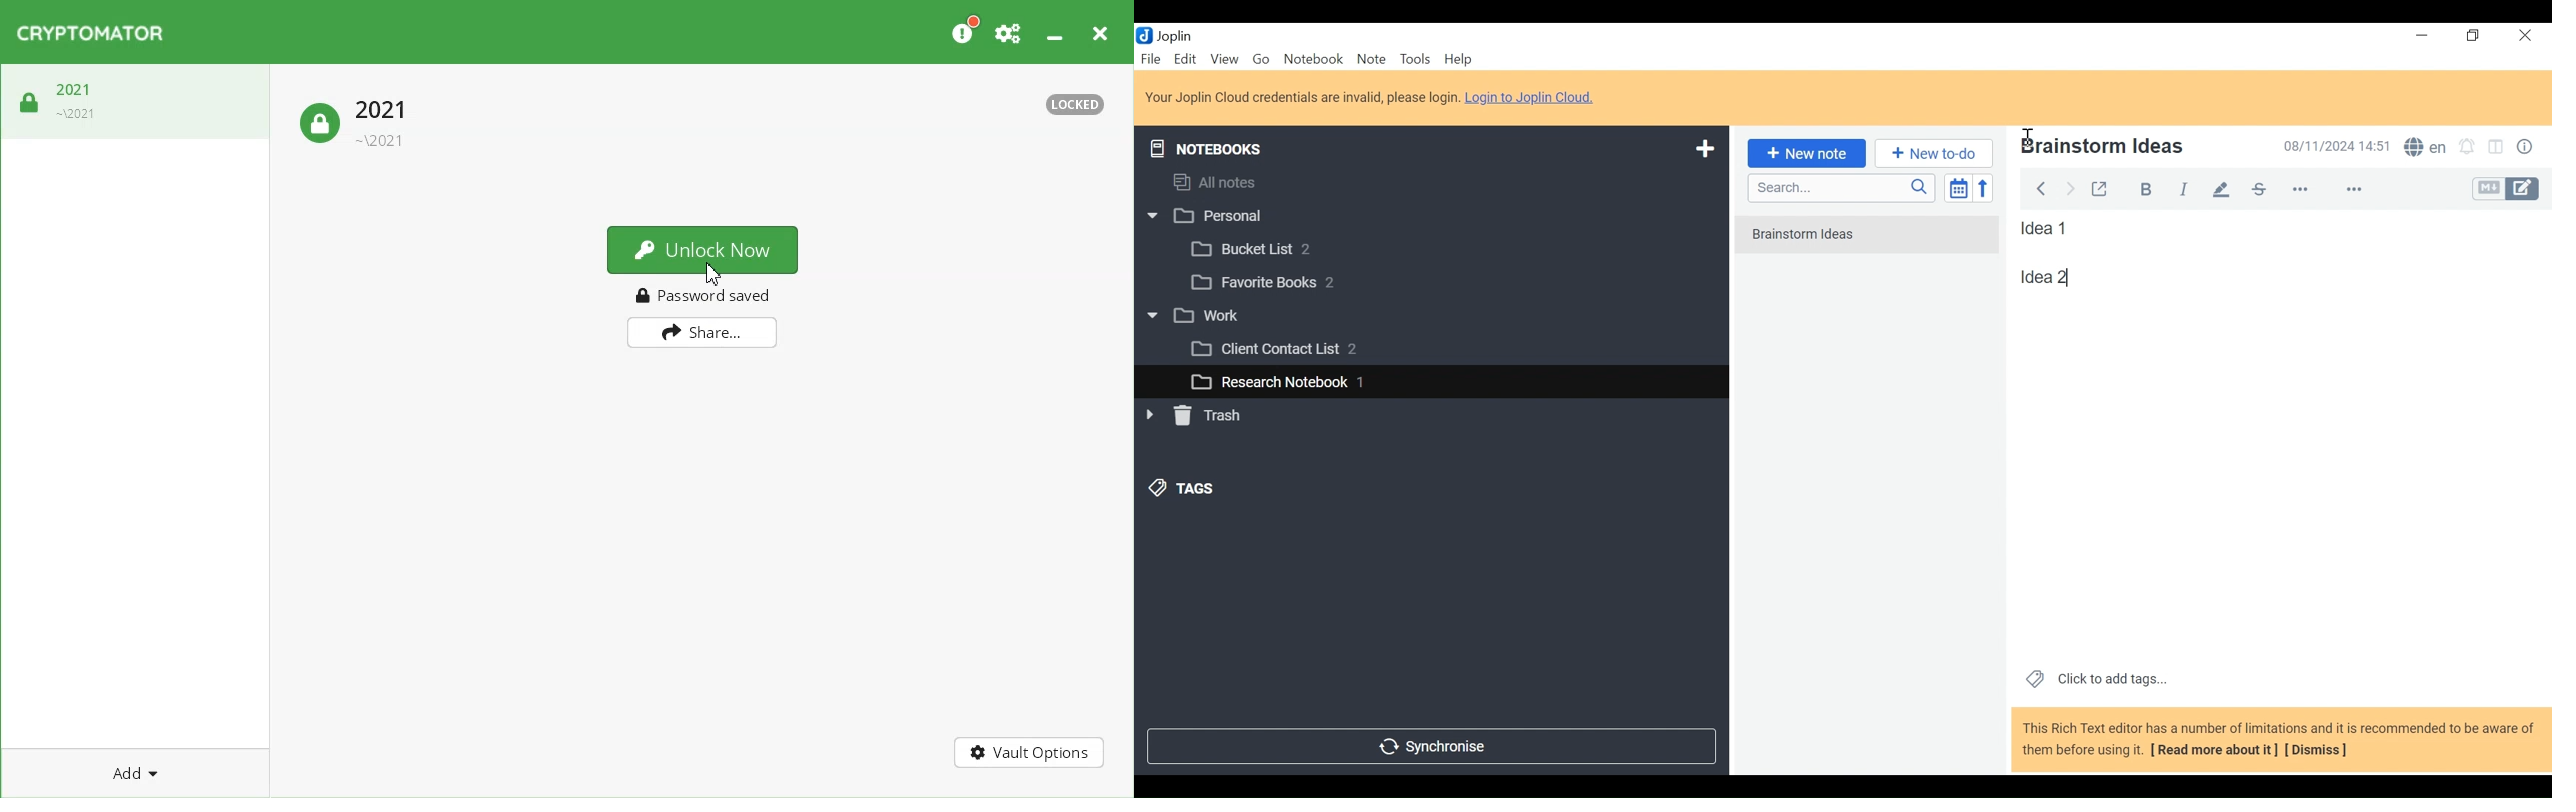  I want to click on » [ Trash, so click(1212, 415).